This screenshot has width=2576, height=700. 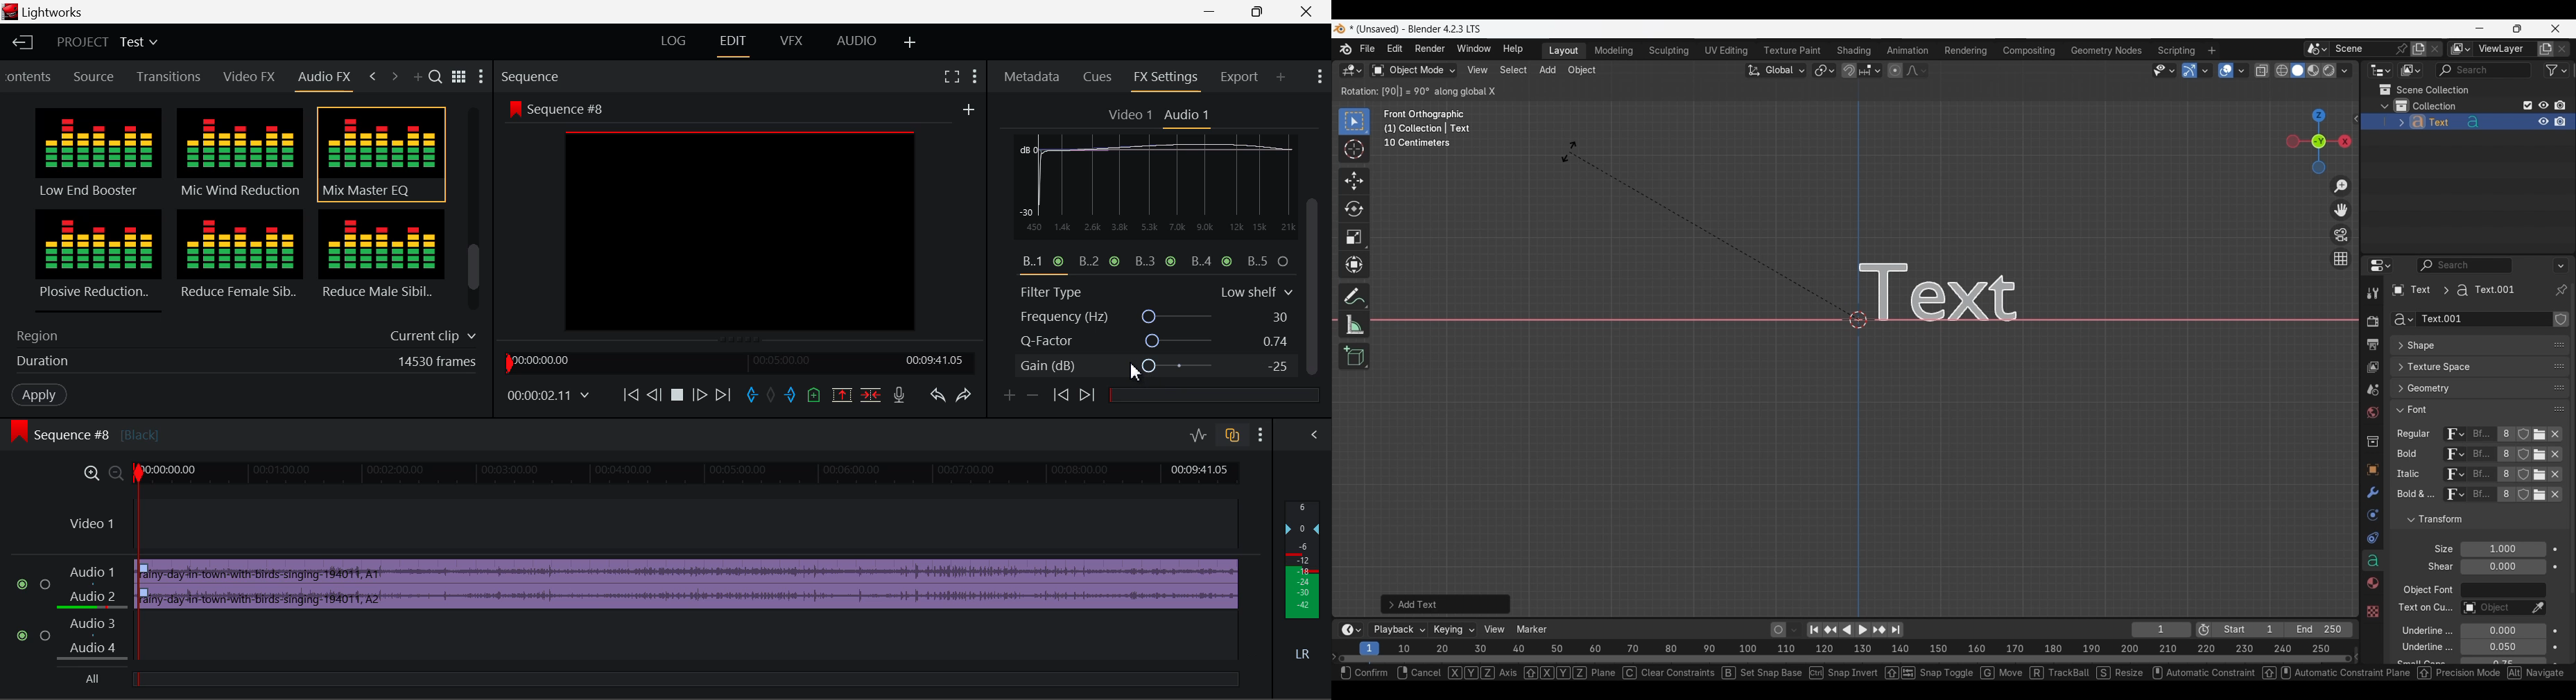 What do you see at coordinates (738, 45) in the screenshot?
I see `EDIT Layout` at bounding box center [738, 45].